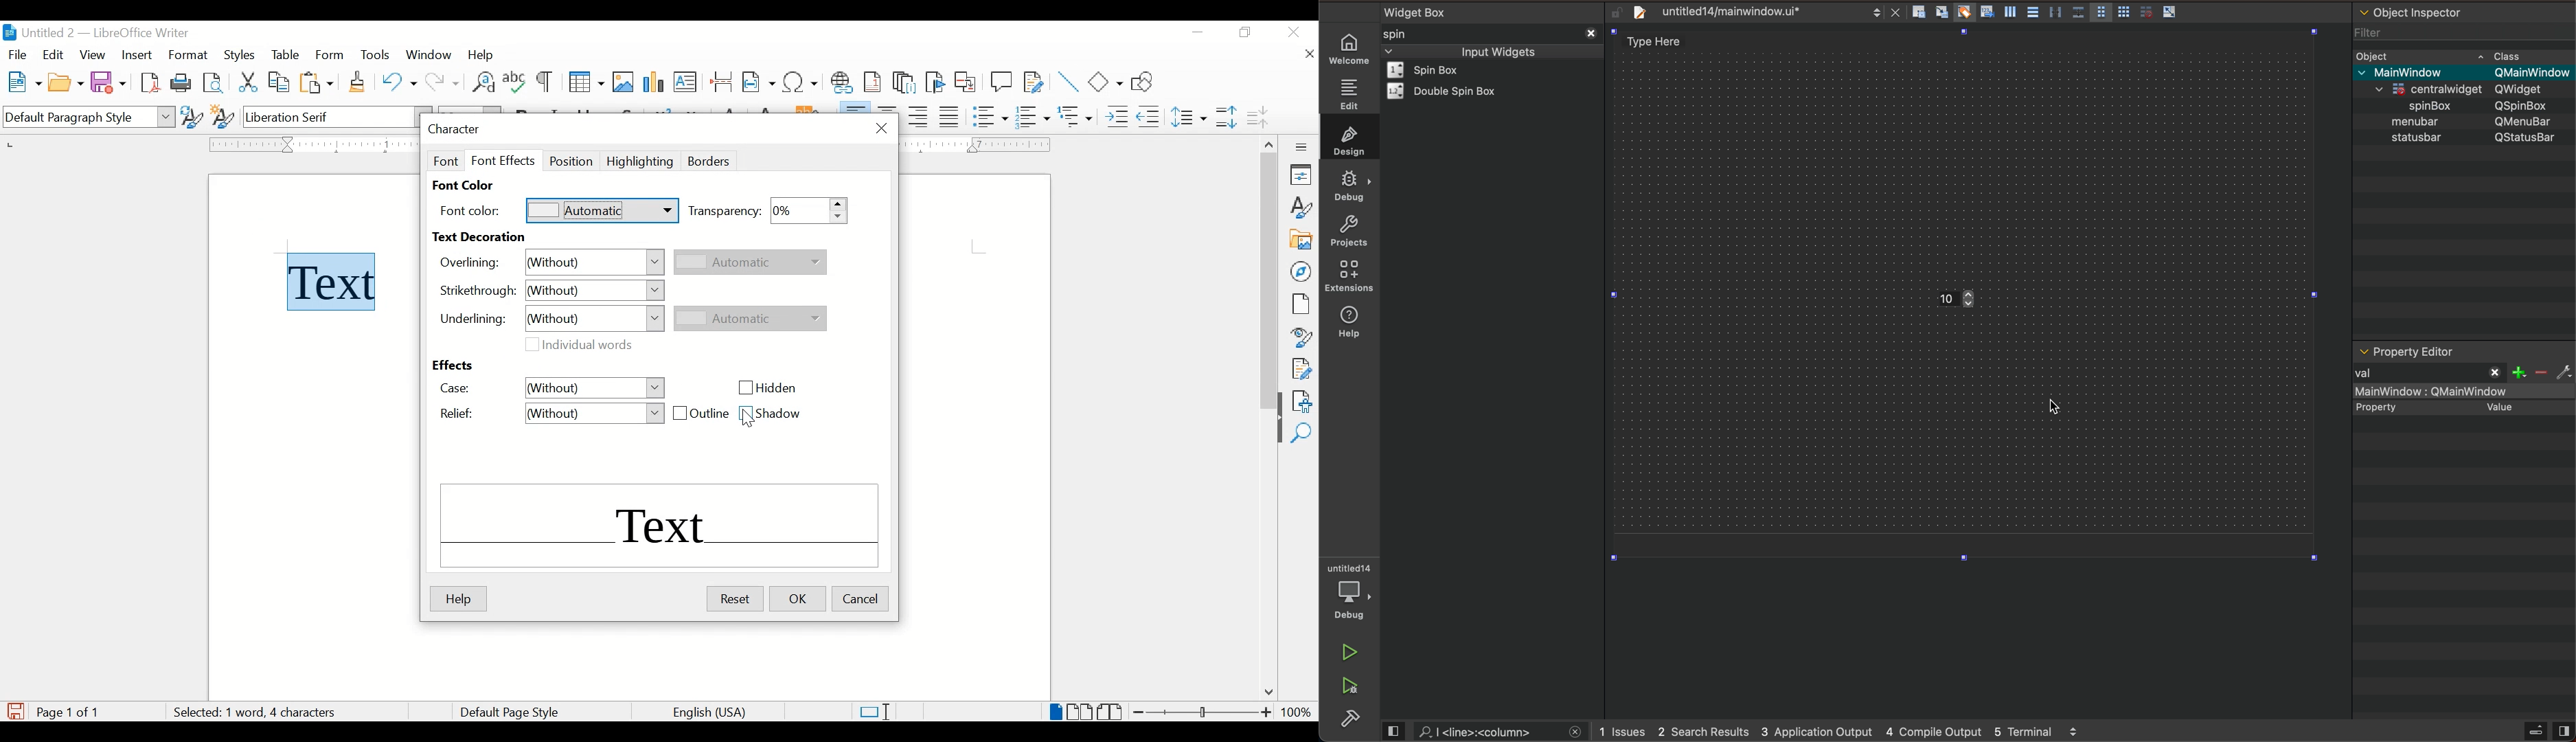 The height and width of the screenshot is (756, 2576). Describe the element at coordinates (280, 82) in the screenshot. I see `copy` at that location.